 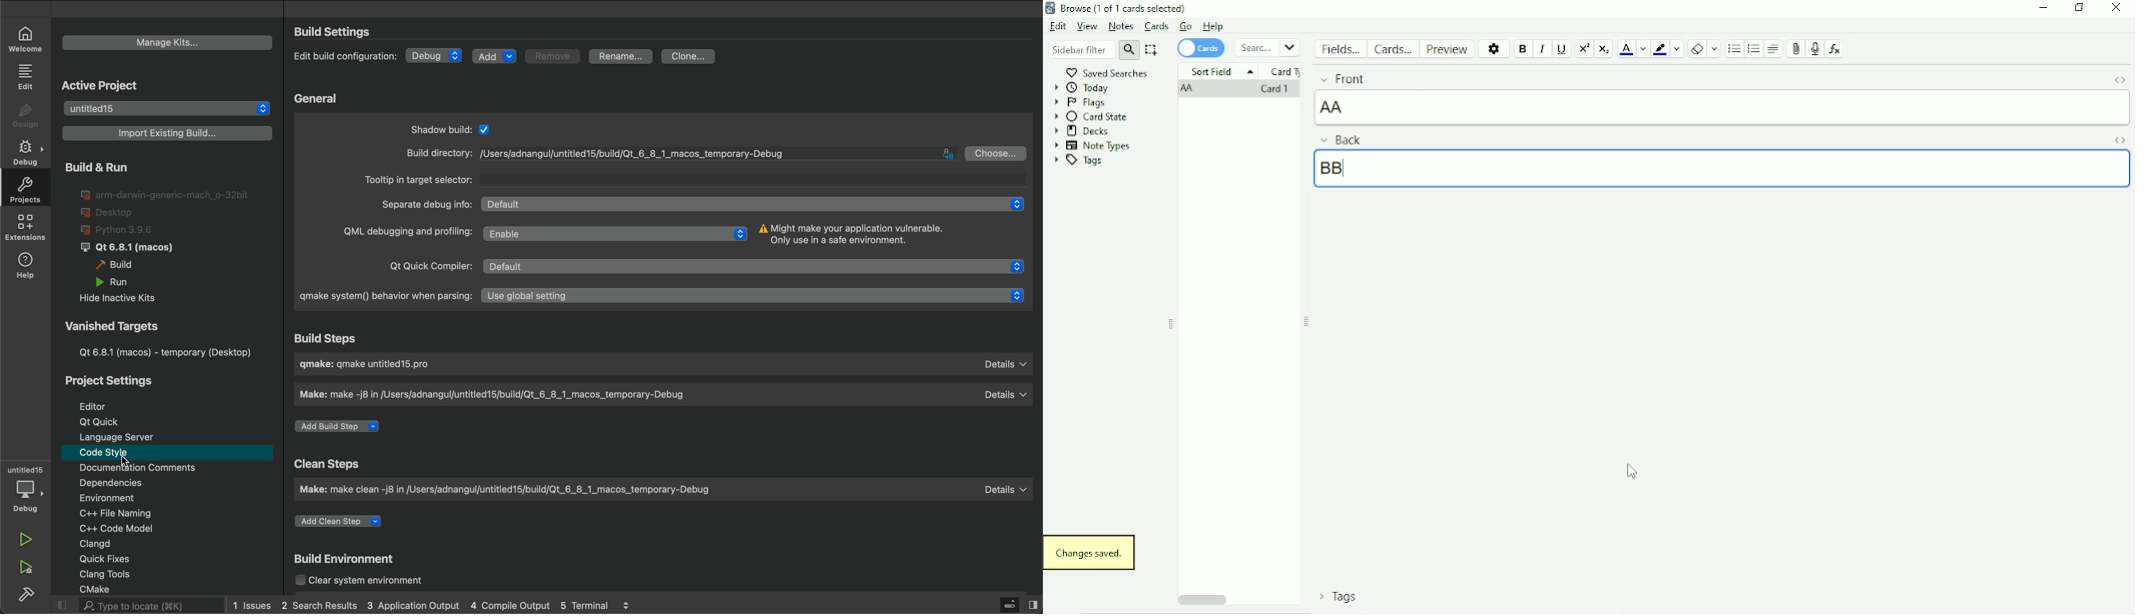 I want to click on Close, so click(x=2116, y=8).